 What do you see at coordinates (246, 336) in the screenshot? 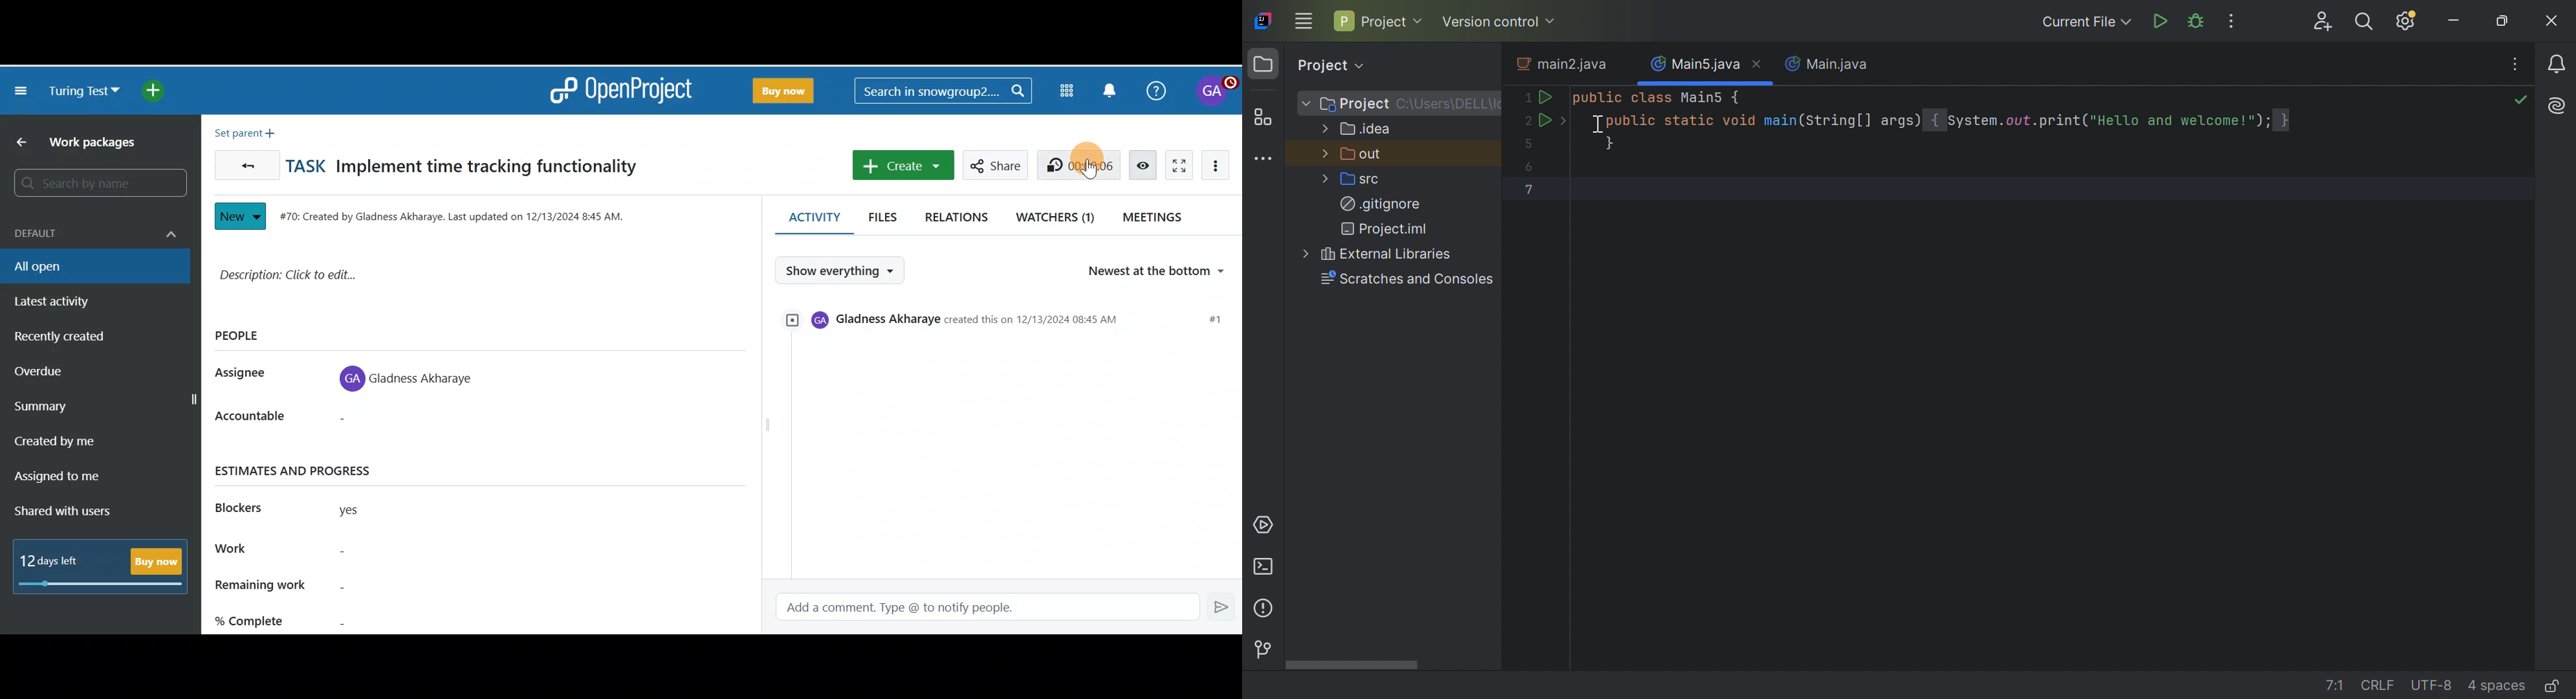
I see `PEOPLE` at bounding box center [246, 336].